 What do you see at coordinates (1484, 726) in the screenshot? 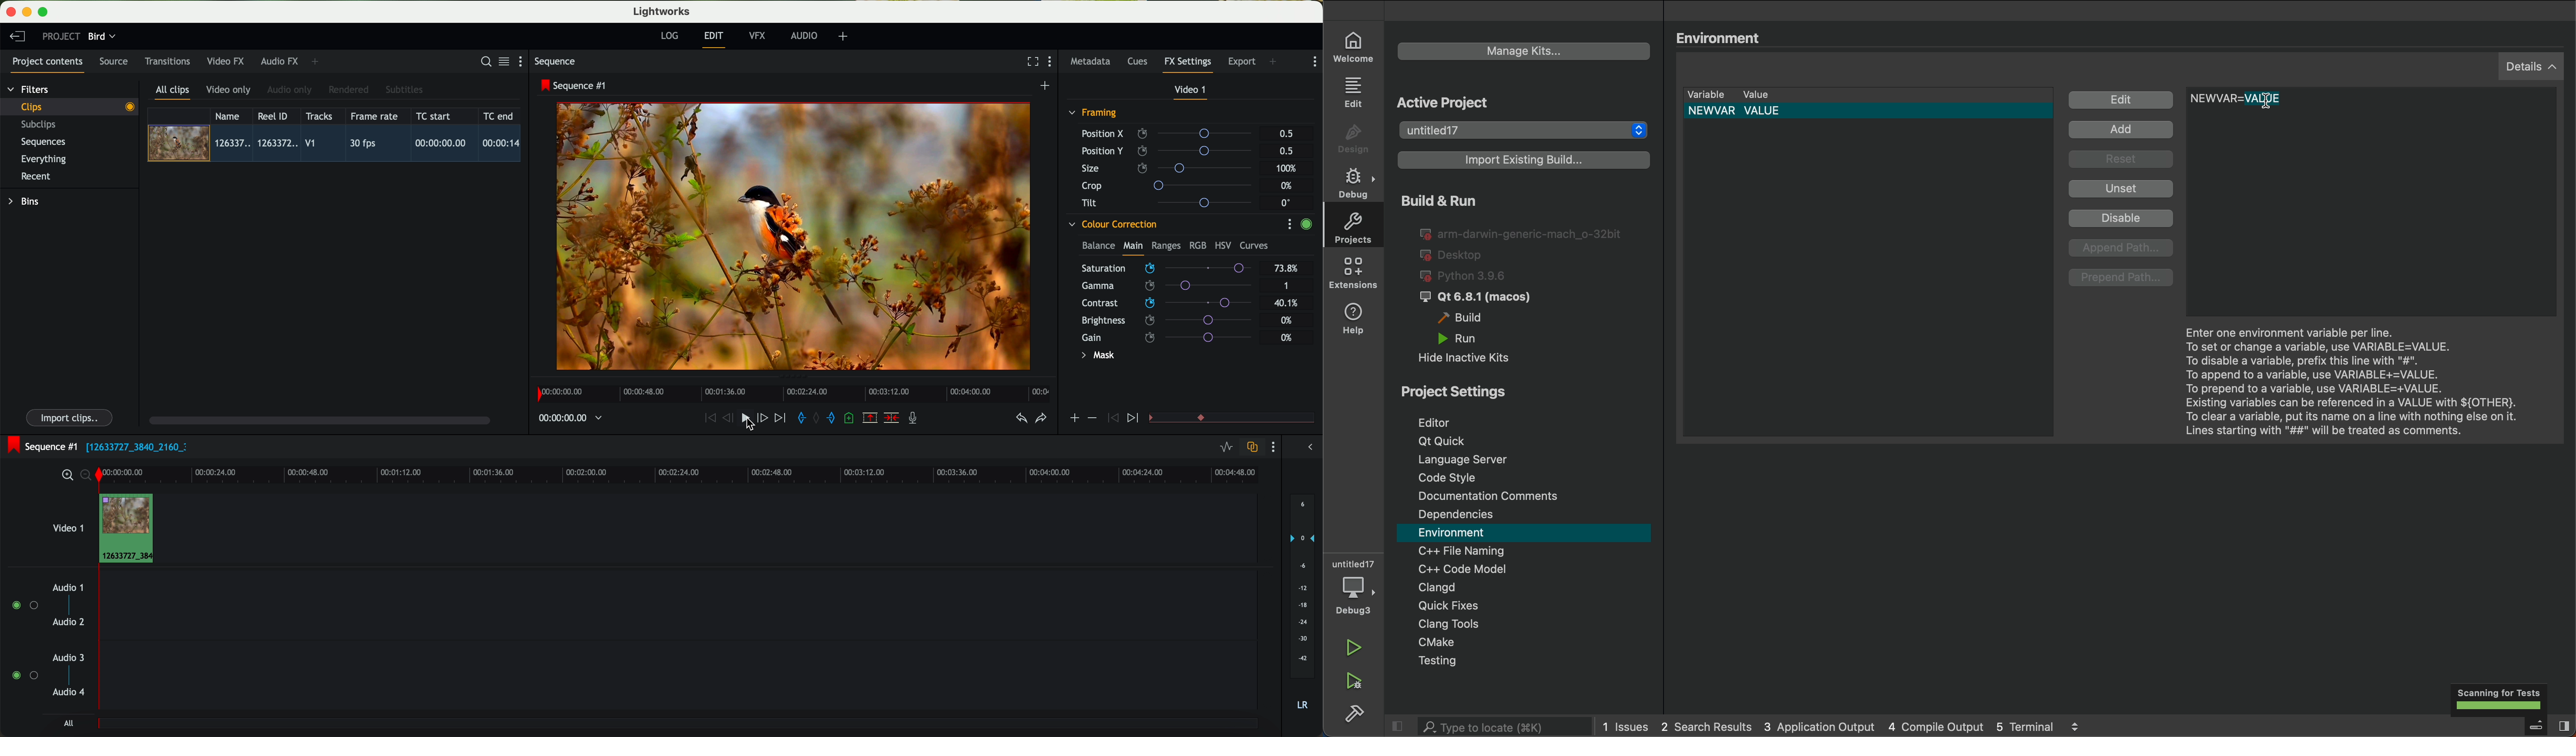
I see `search` at bounding box center [1484, 726].